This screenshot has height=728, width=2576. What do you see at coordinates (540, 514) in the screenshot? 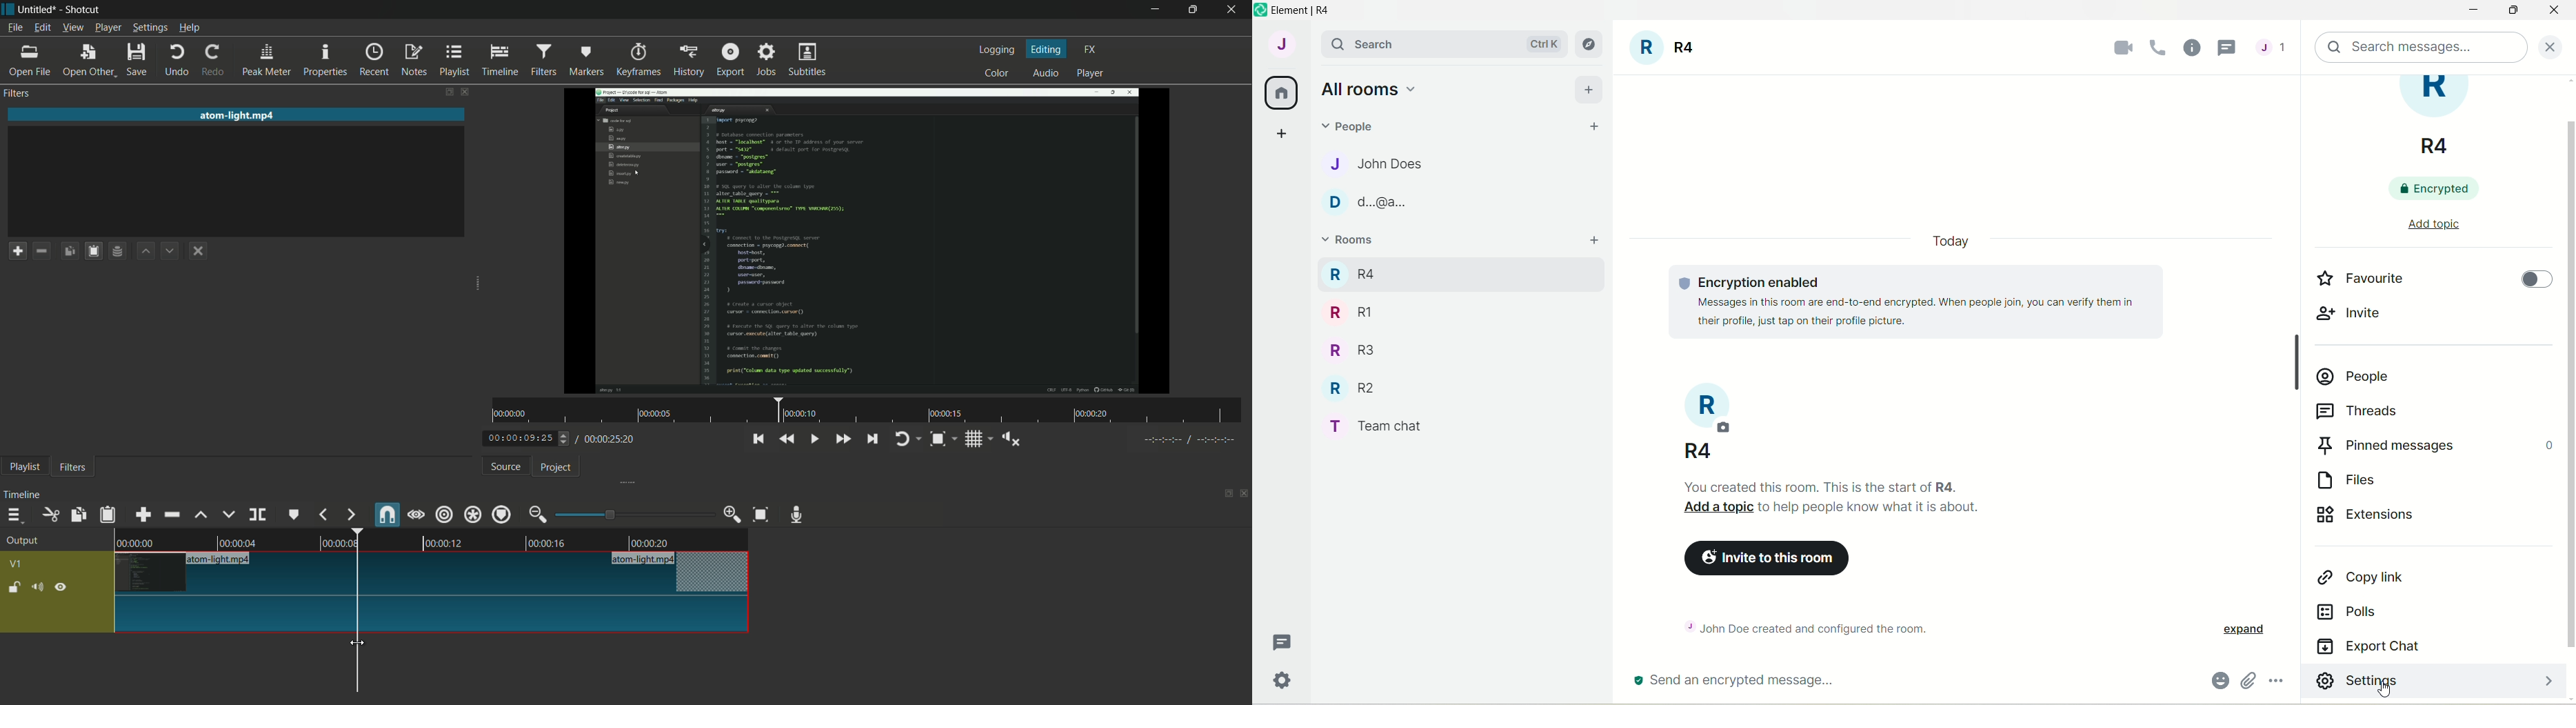
I see `zoom out` at bounding box center [540, 514].